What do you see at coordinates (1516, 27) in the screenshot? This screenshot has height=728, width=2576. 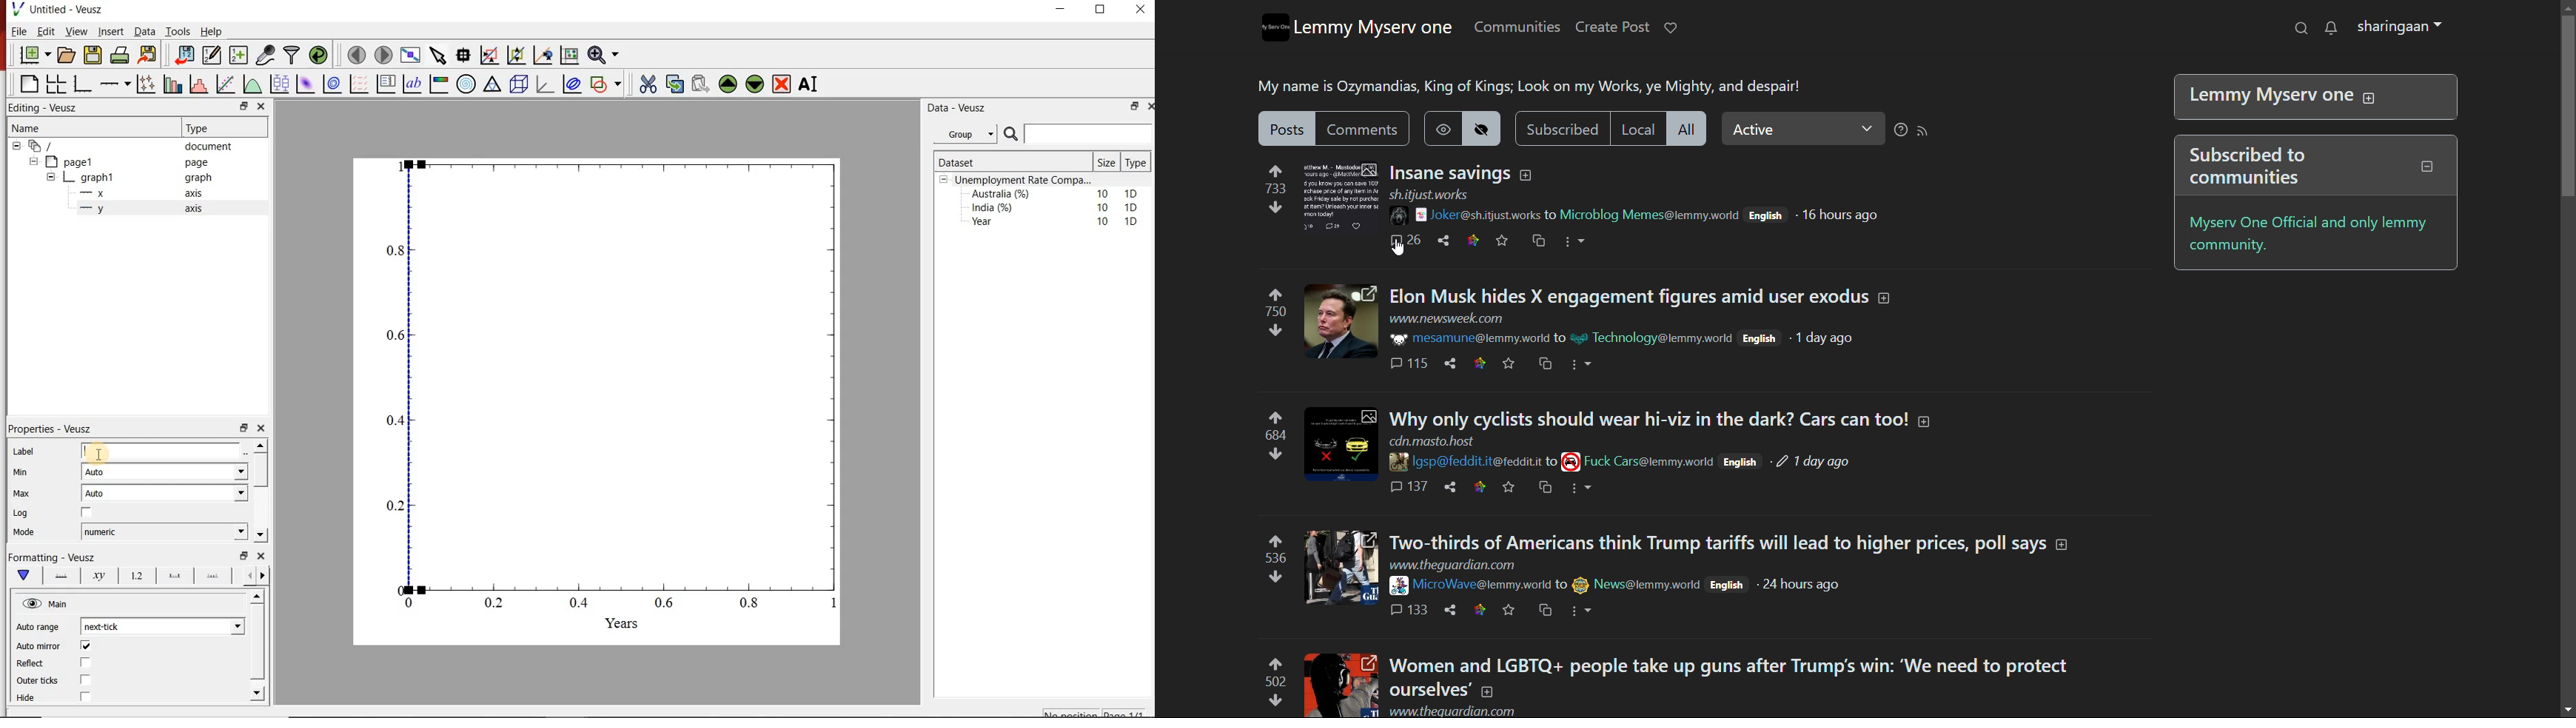 I see `communities` at bounding box center [1516, 27].